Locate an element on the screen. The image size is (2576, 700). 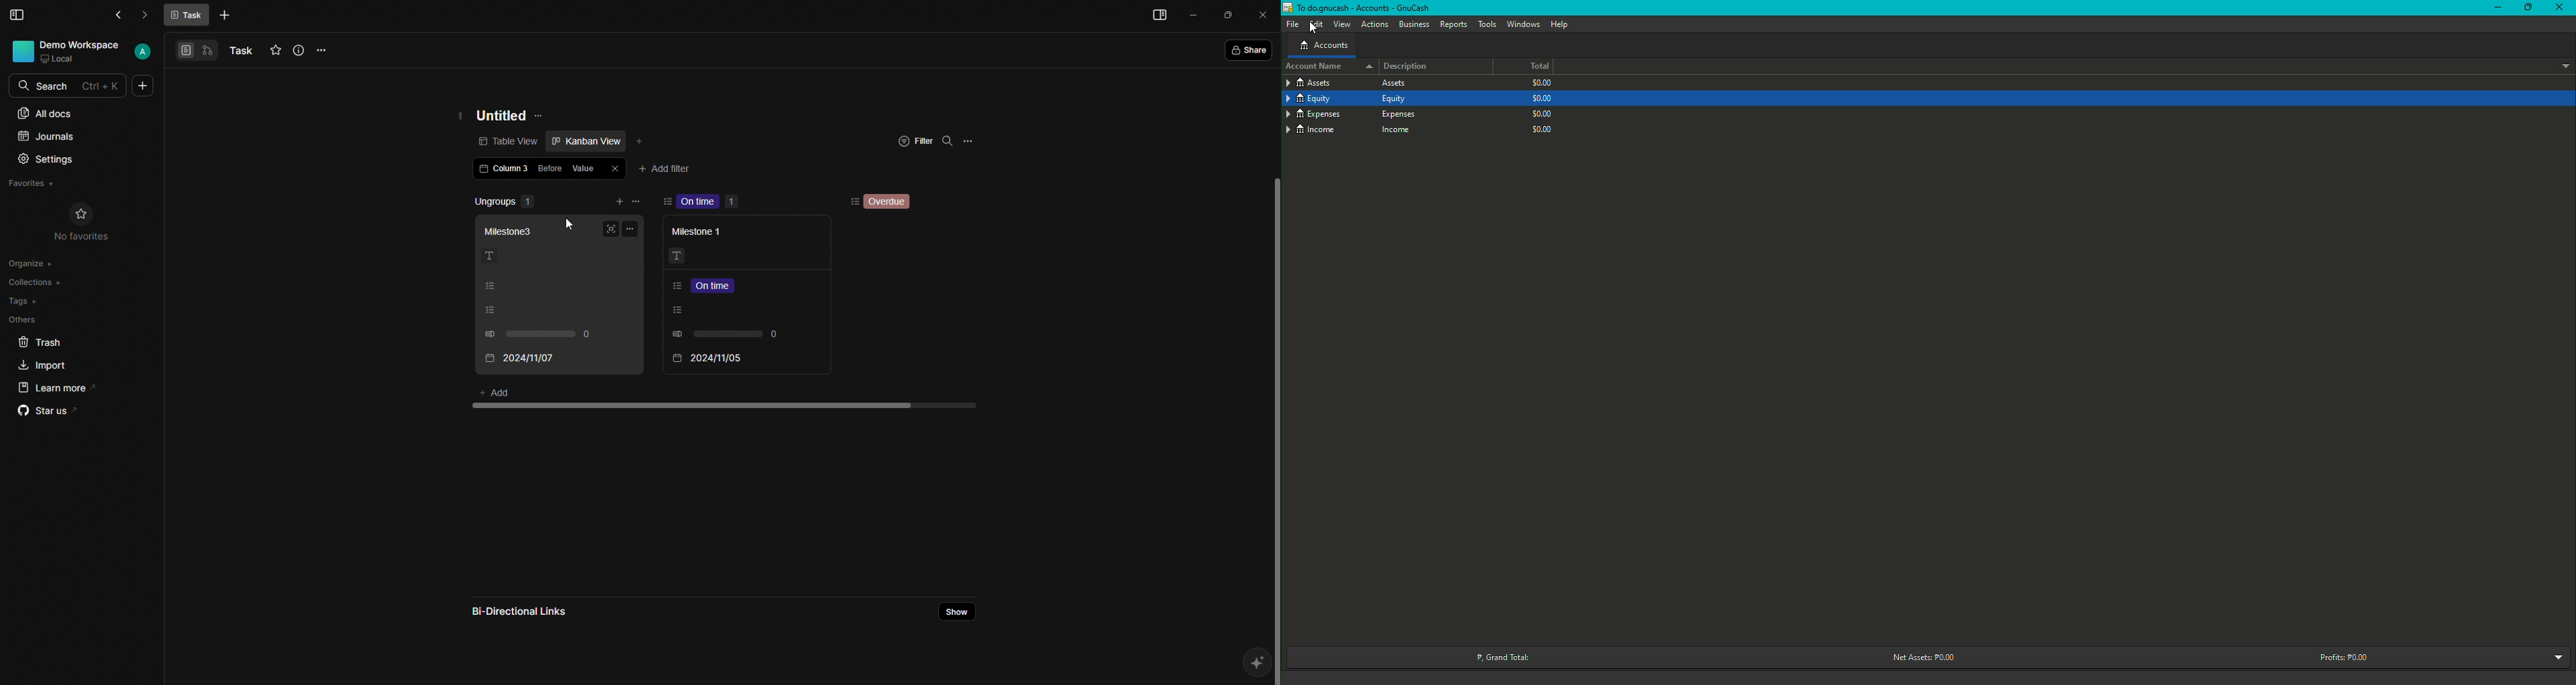
All docs is located at coordinates (46, 114).